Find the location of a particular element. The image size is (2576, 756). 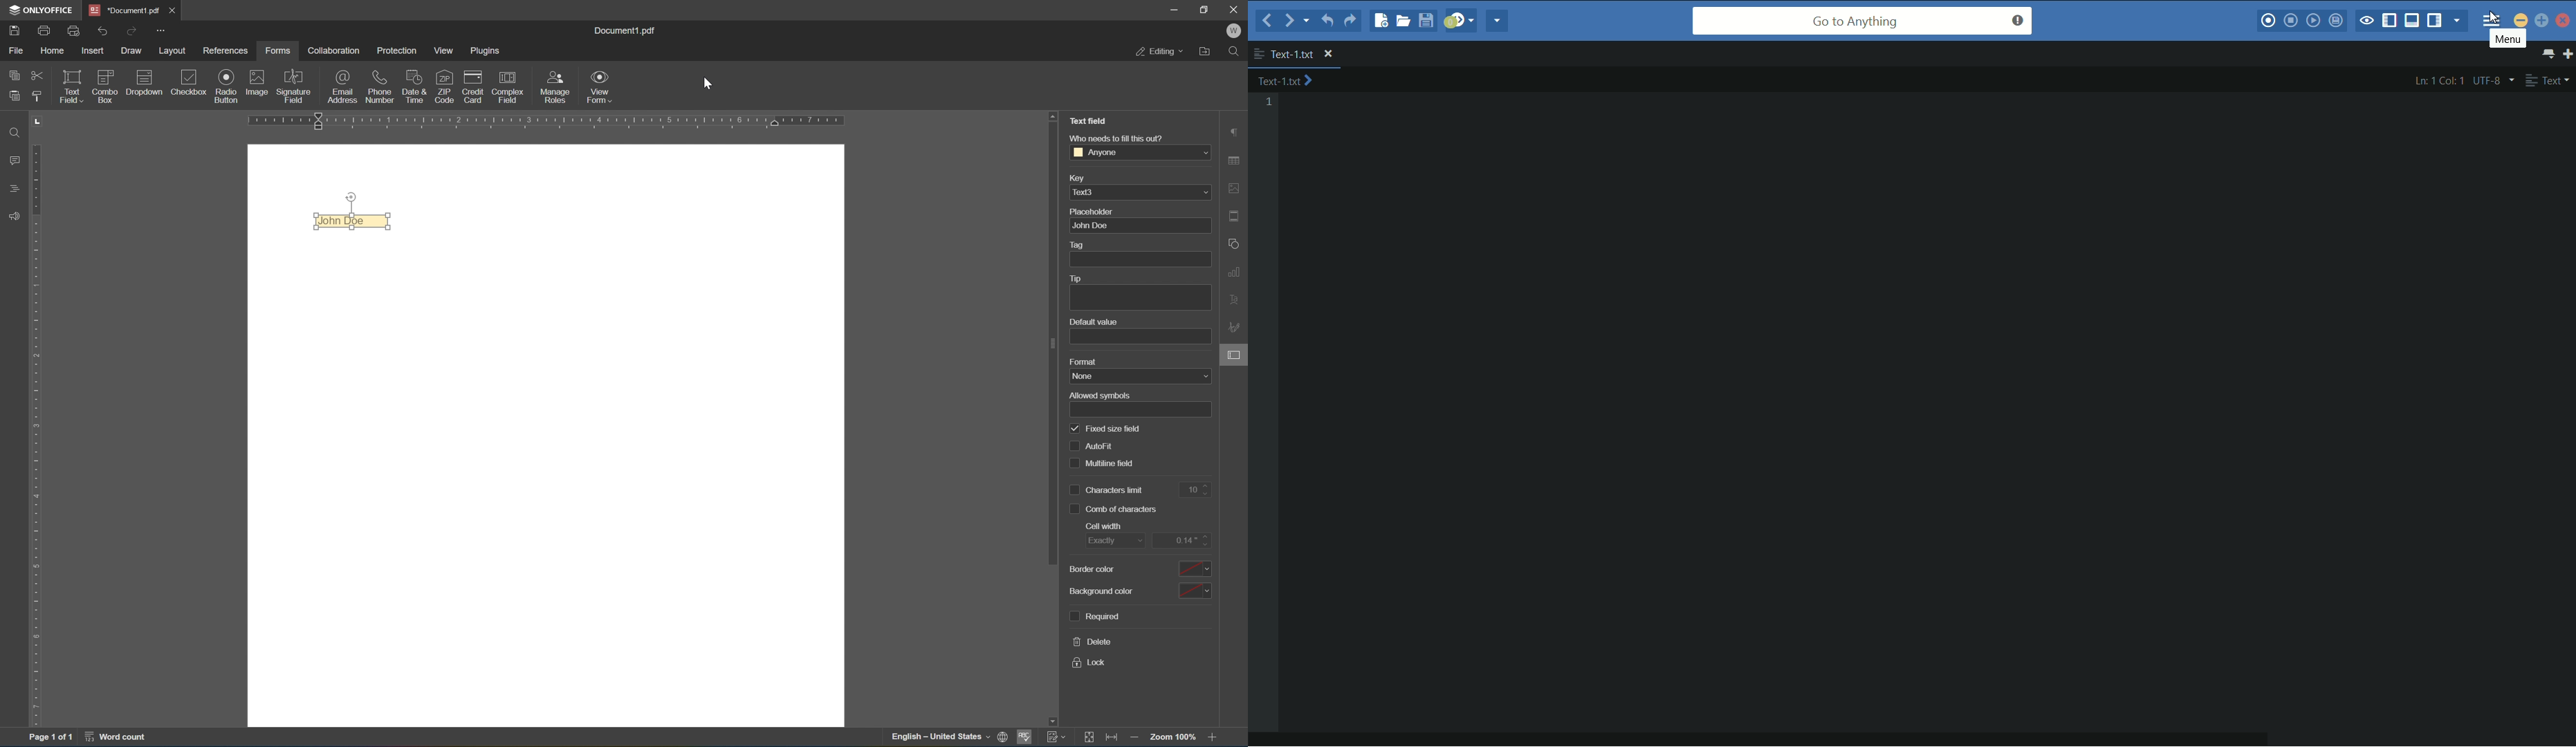

fit to slide is located at coordinates (1090, 738).